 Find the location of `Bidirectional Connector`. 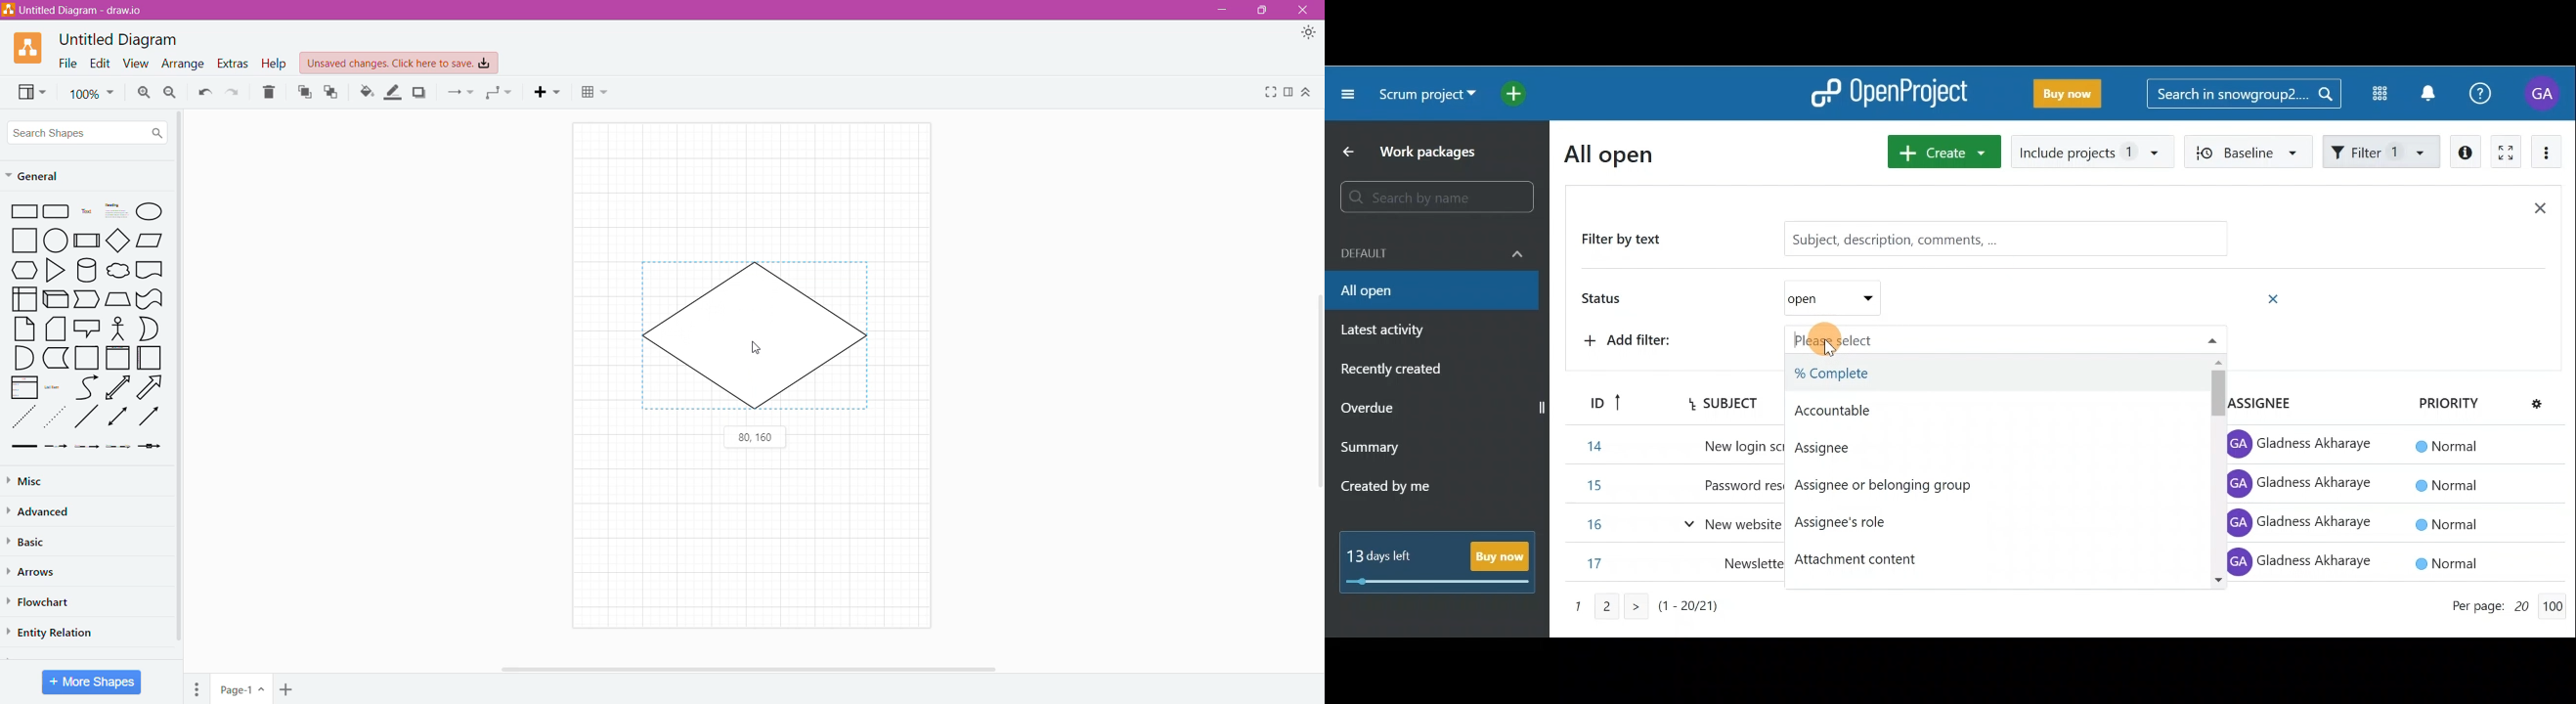

Bidirectional Connector is located at coordinates (119, 419).